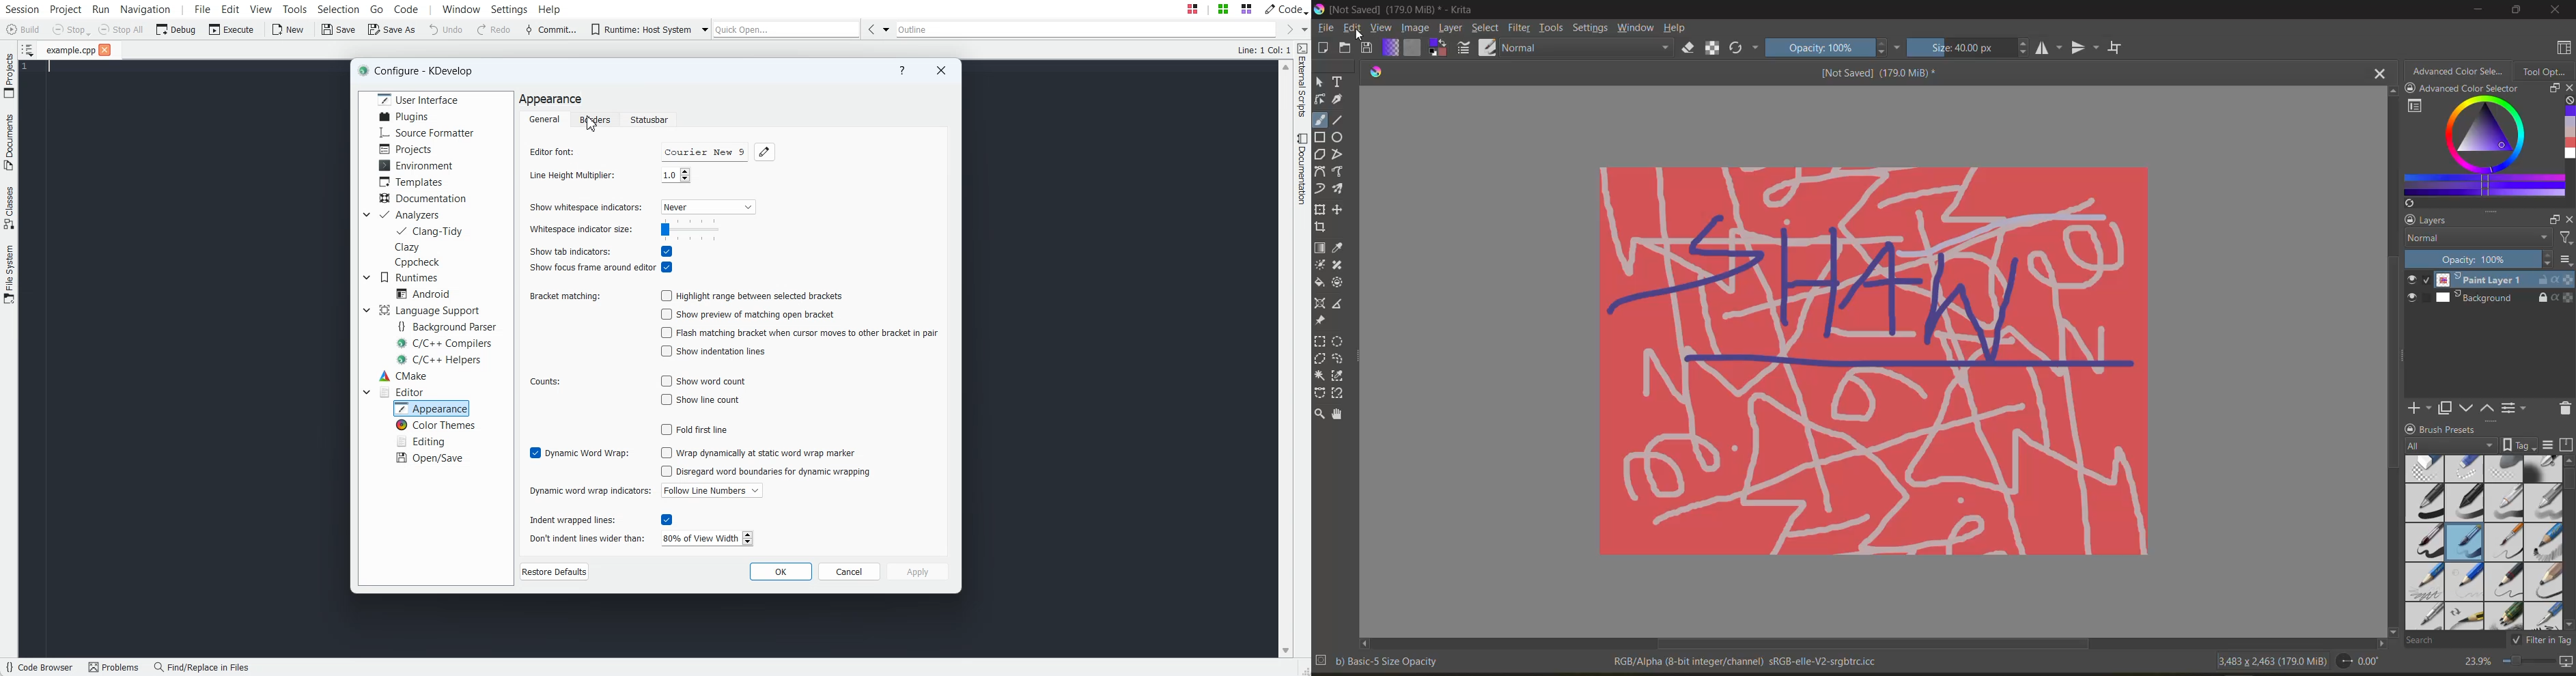  Describe the element at coordinates (2270, 661) in the screenshot. I see `3,483 x 2,463 (179.0 MiB)` at that location.